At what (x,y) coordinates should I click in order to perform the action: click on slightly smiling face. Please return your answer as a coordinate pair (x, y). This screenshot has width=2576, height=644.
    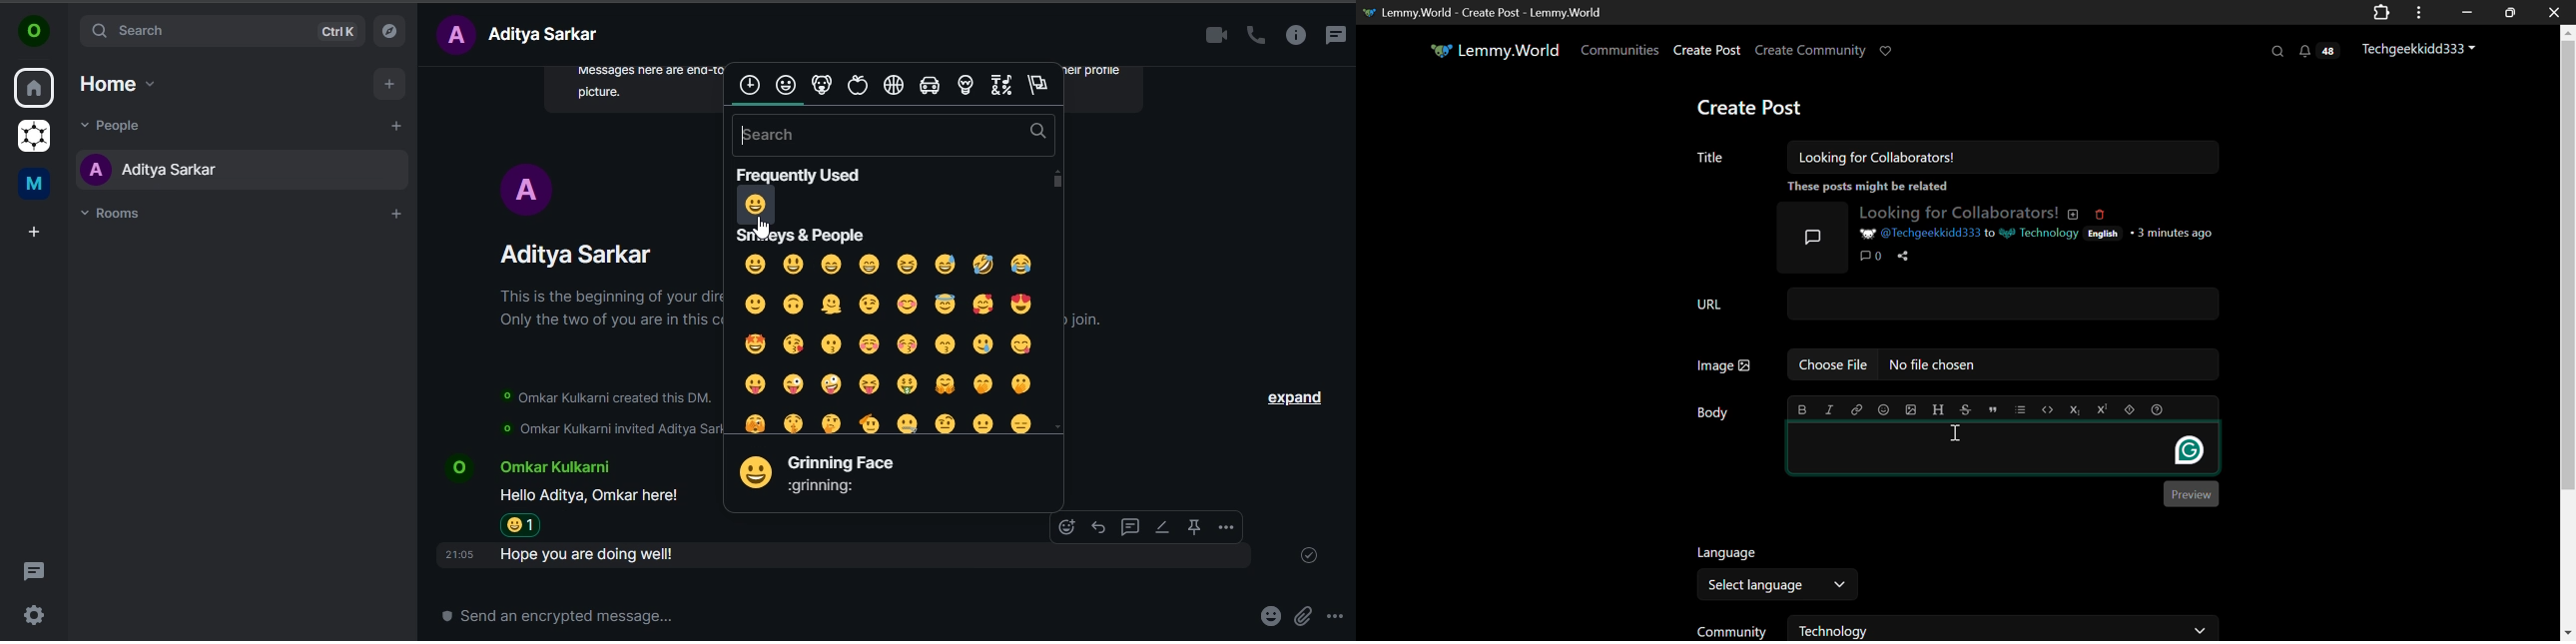
    Looking at the image, I should click on (754, 303).